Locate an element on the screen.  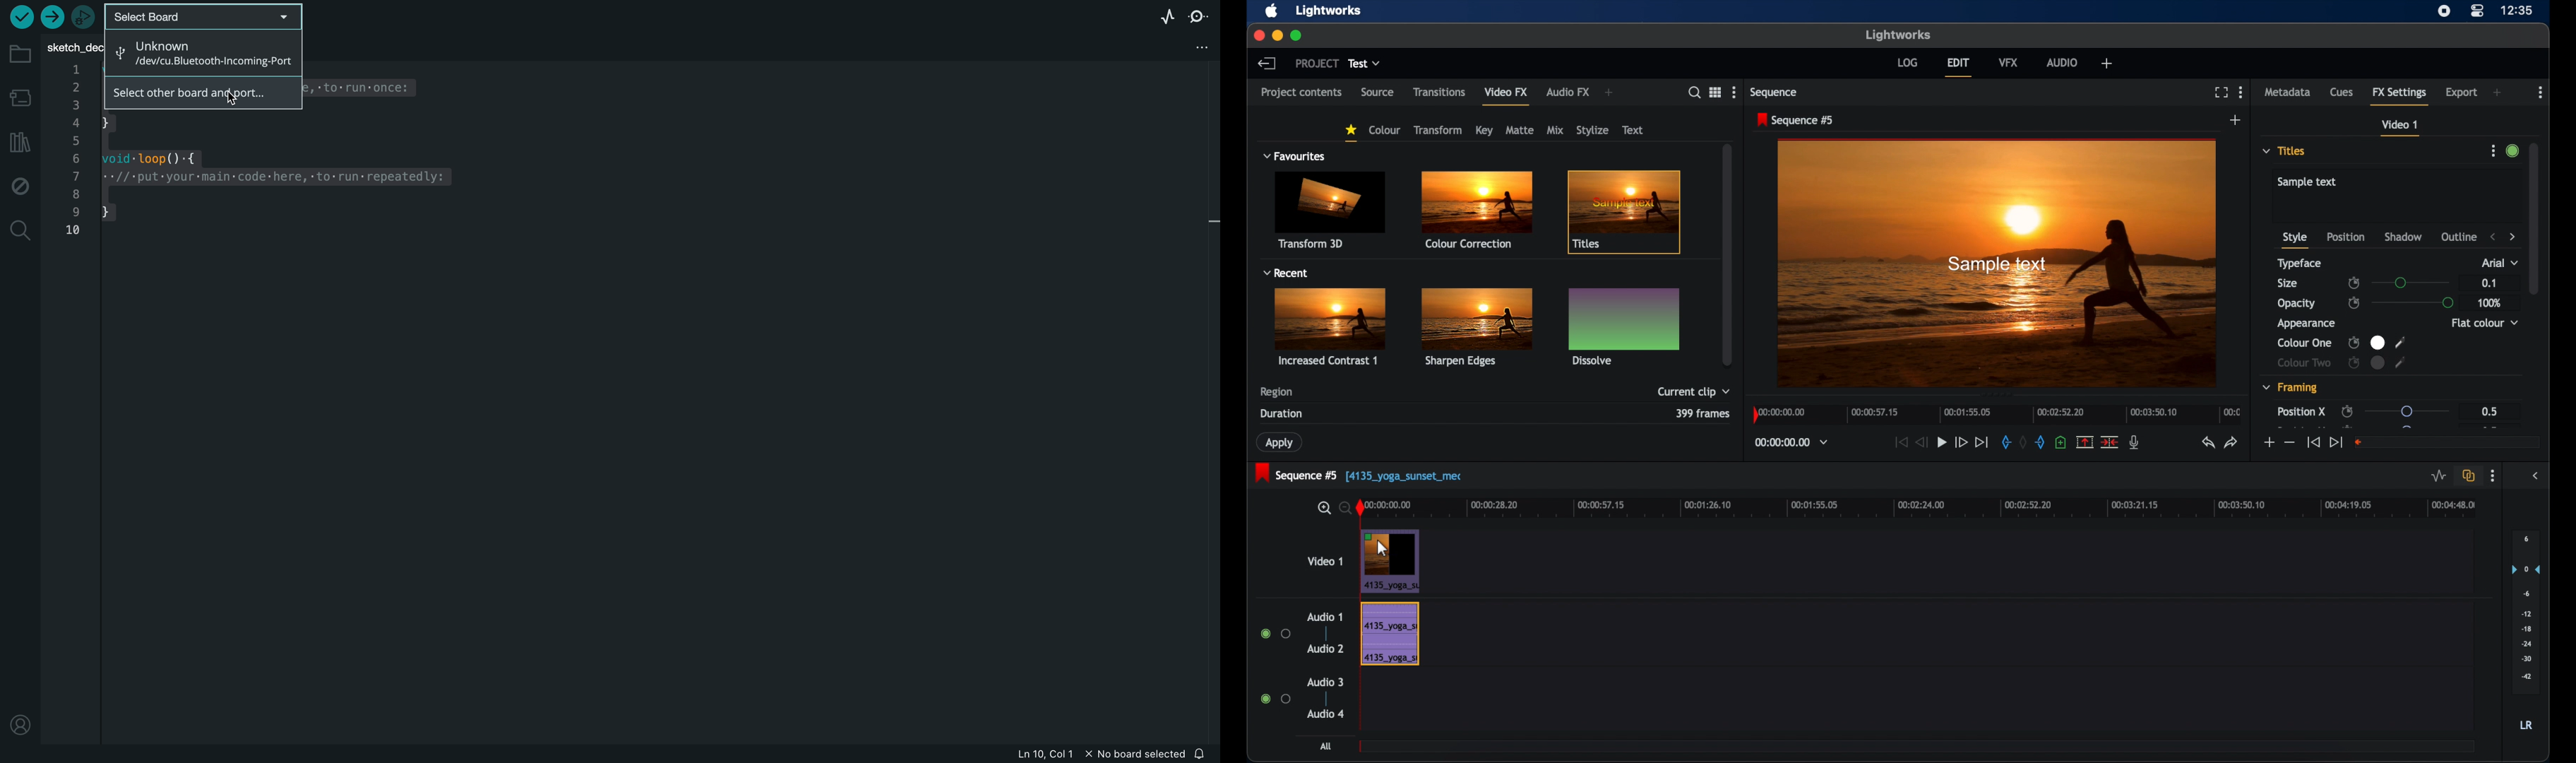
opacity is located at coordinates (2295, 304).